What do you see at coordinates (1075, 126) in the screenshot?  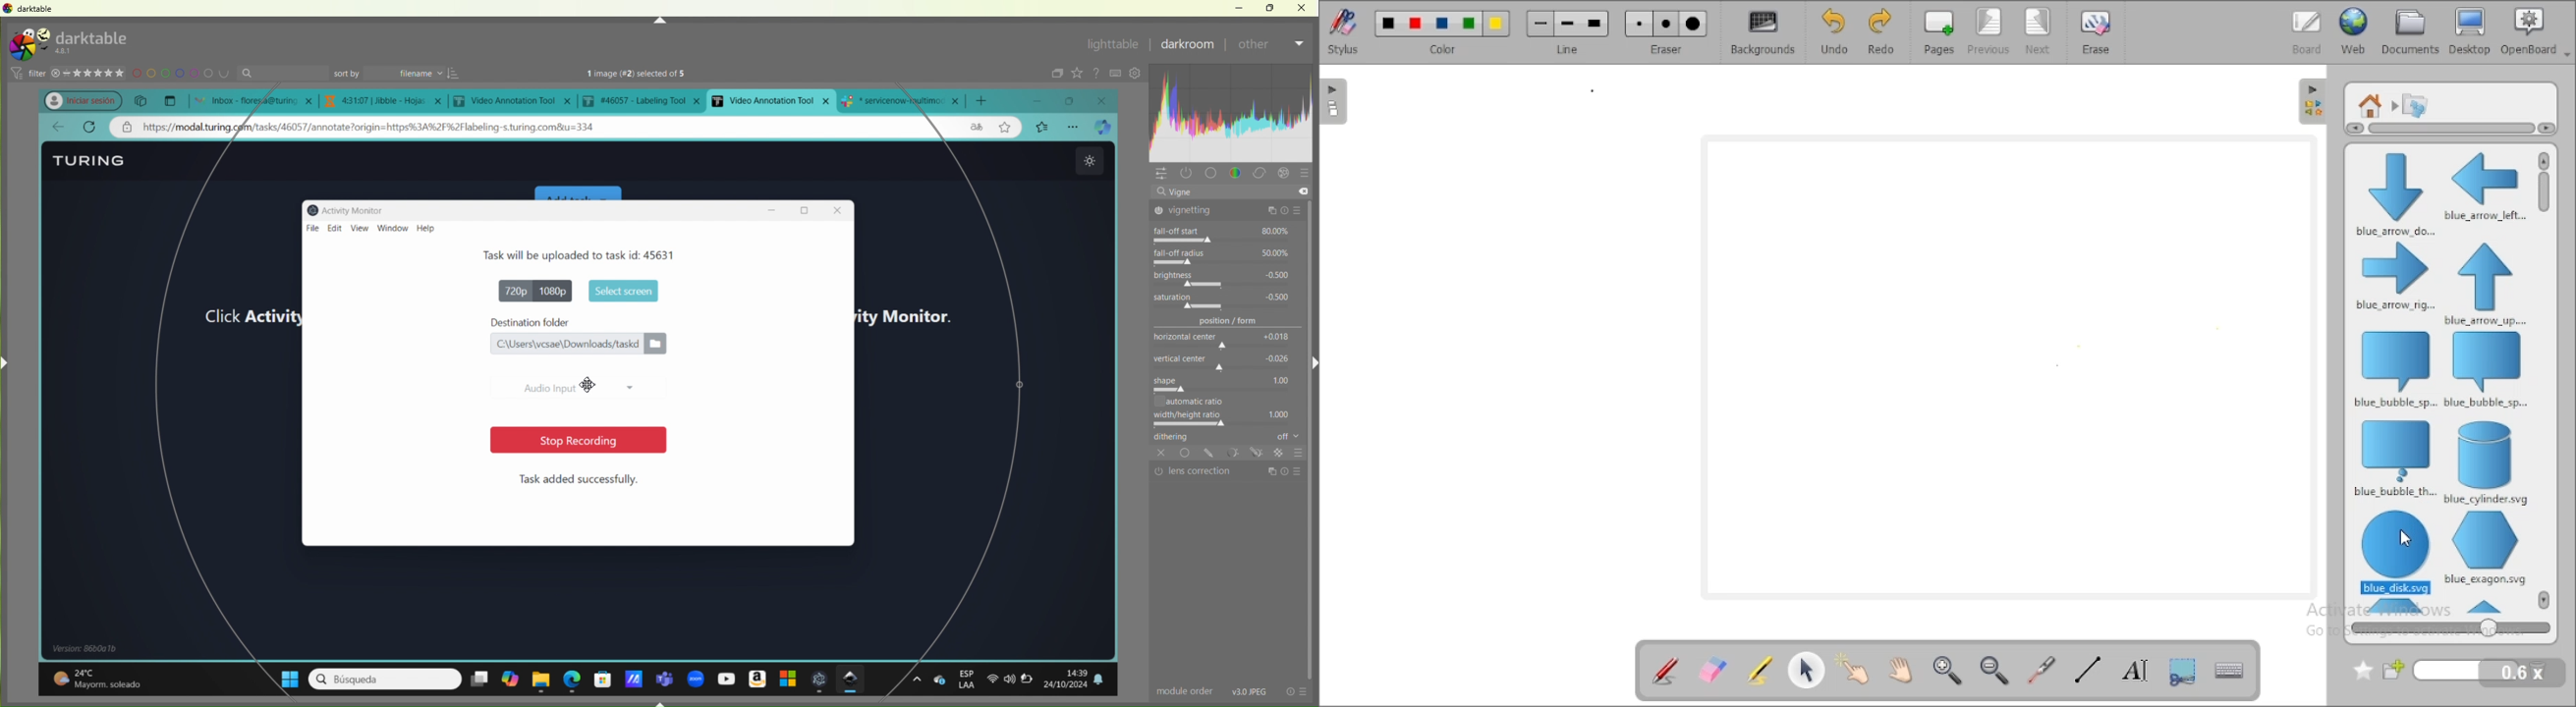 I see `options` at bounding box center [1075, 126].